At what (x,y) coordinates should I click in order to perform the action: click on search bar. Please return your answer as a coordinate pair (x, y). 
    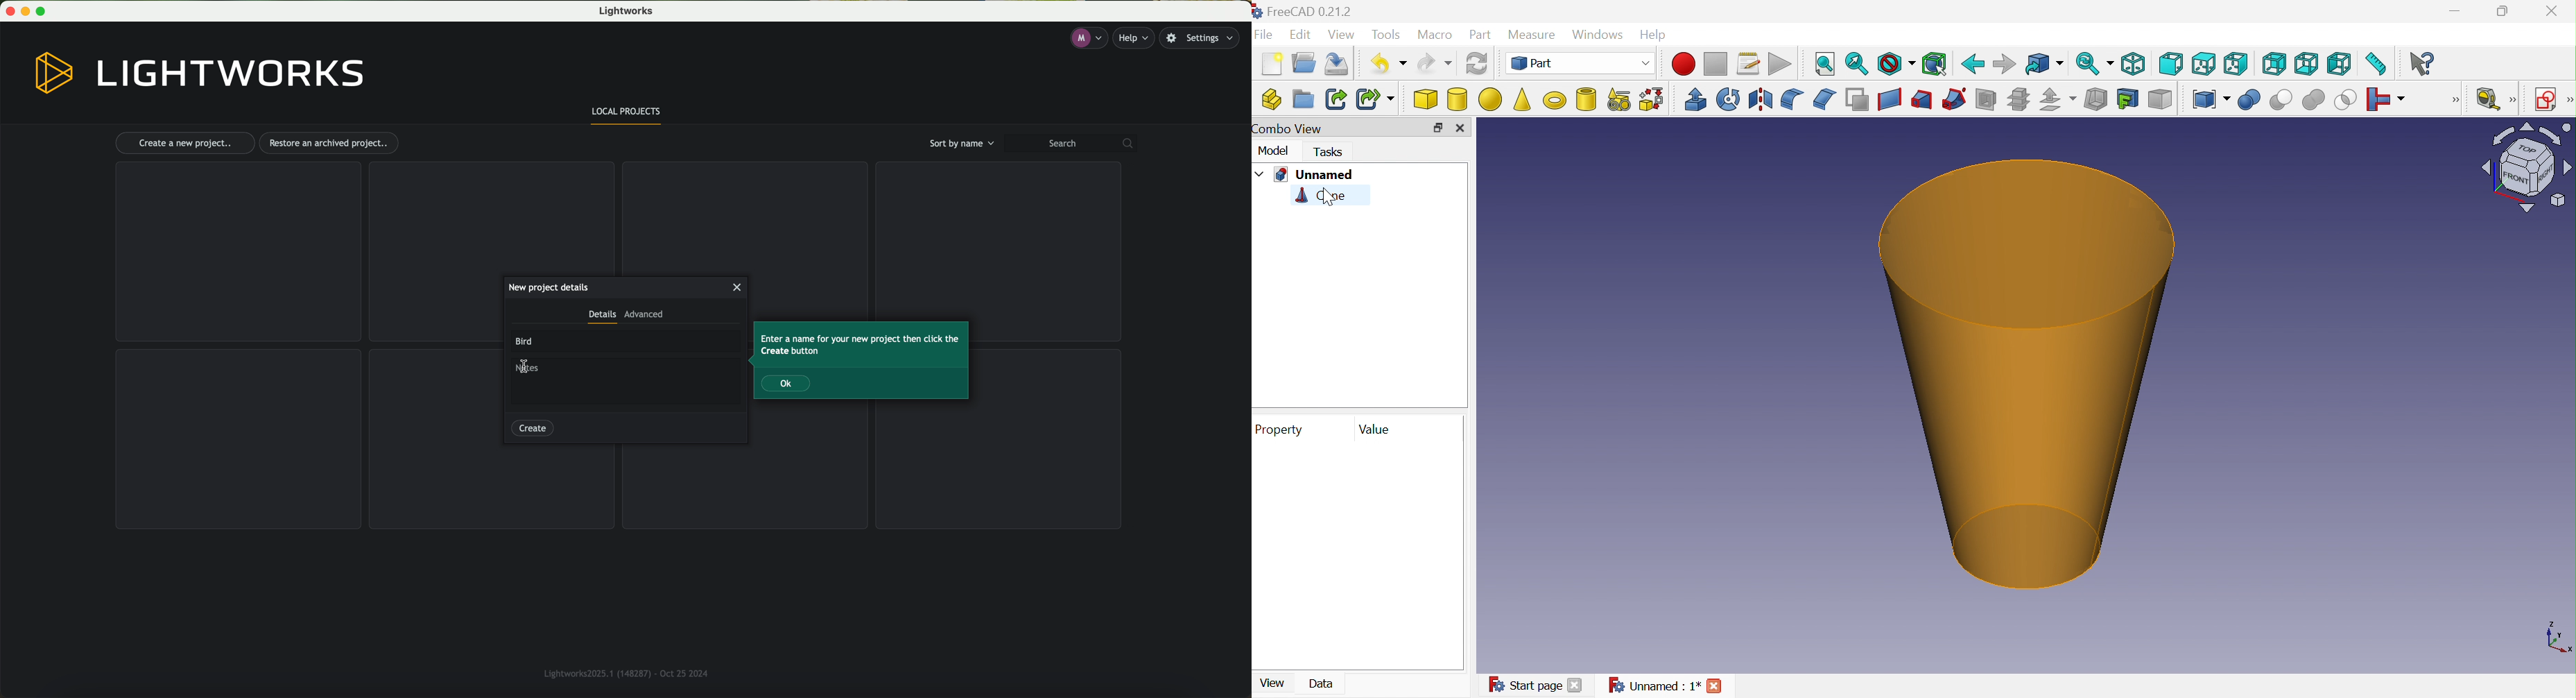
    Looking at the image, I should click on (1075, 144).